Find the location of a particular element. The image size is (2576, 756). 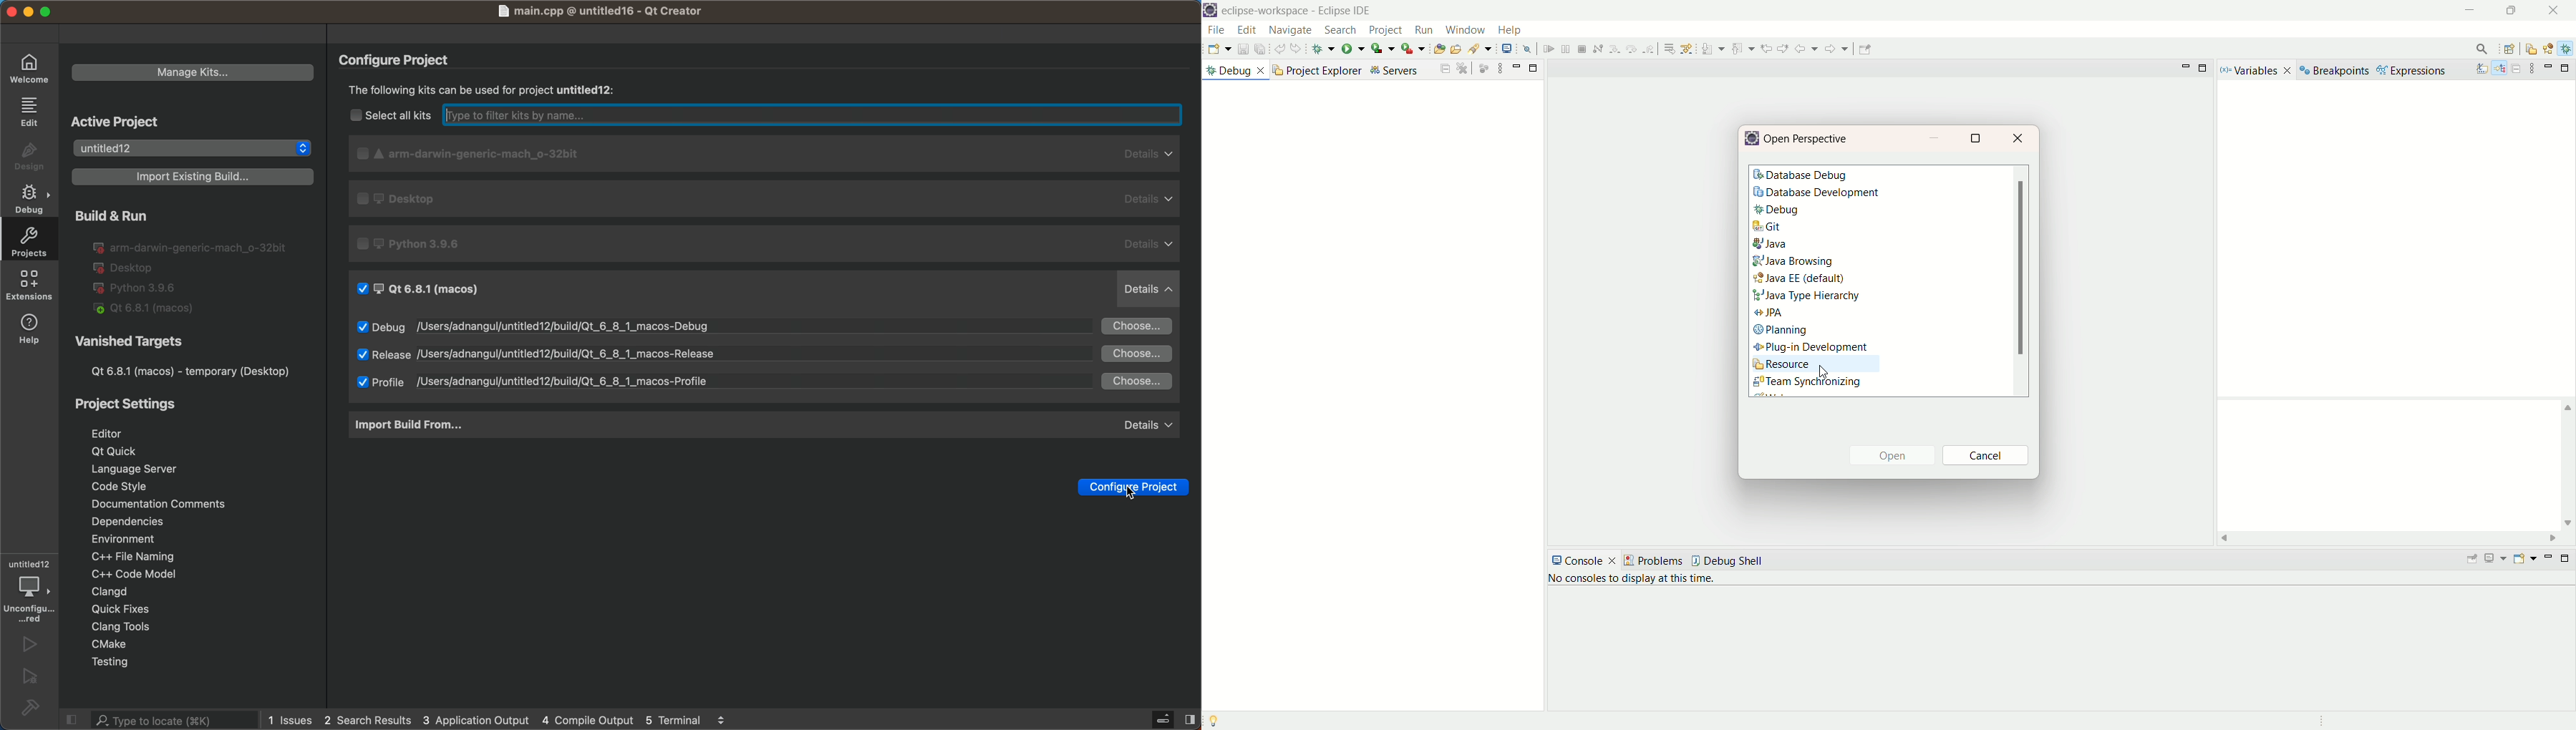

resources is located at coordinates (2532, 50).